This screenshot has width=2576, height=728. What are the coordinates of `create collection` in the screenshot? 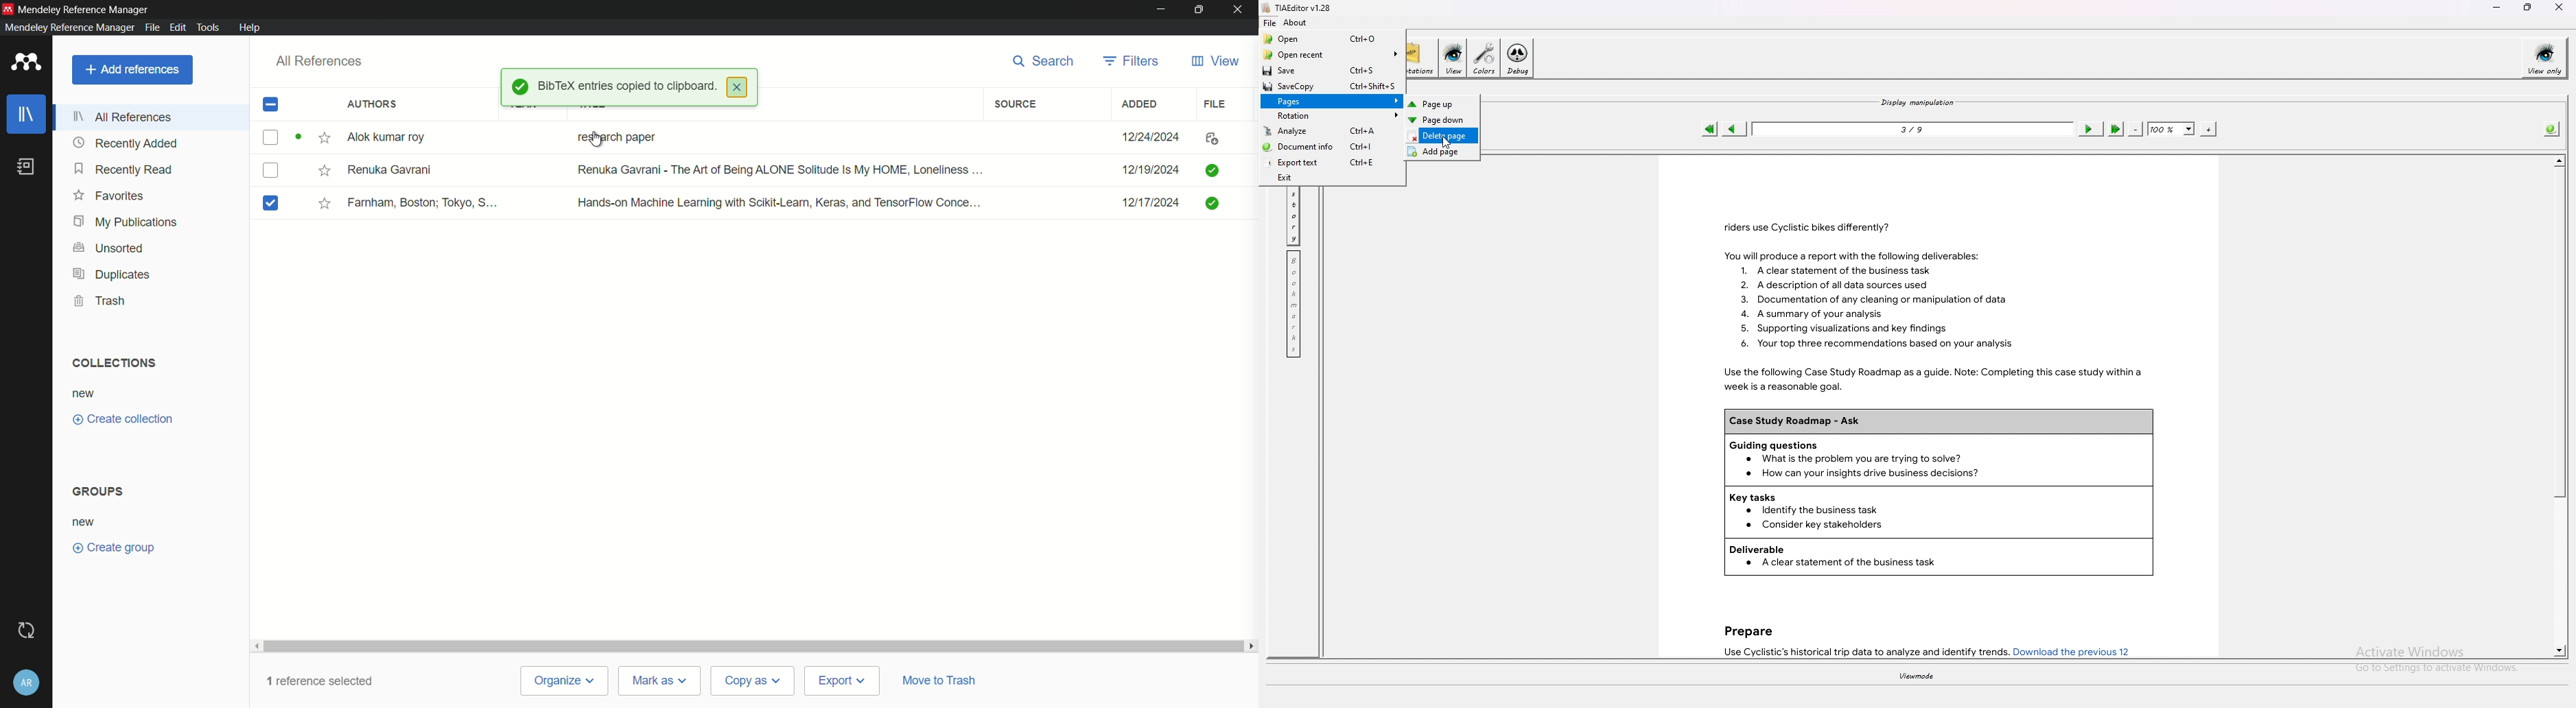 It's located at (121, 419).